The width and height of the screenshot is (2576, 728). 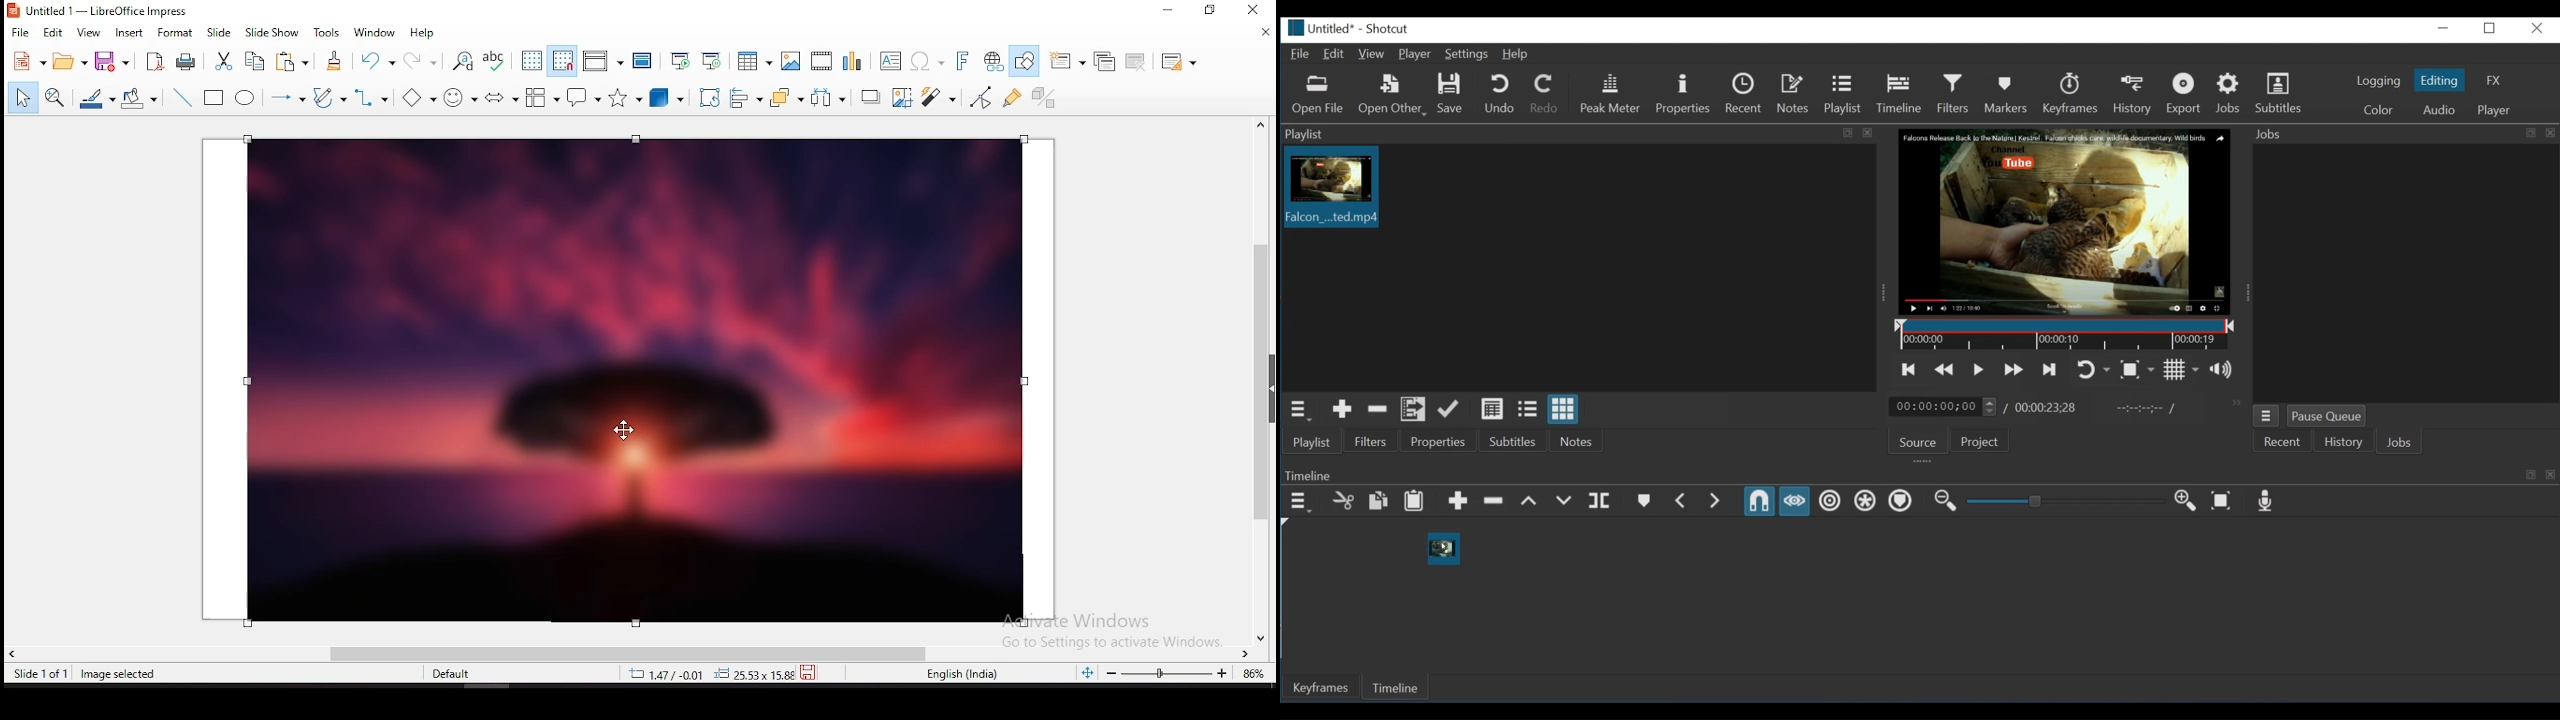 I want to click on block arrows, so click(x=502, y=97).